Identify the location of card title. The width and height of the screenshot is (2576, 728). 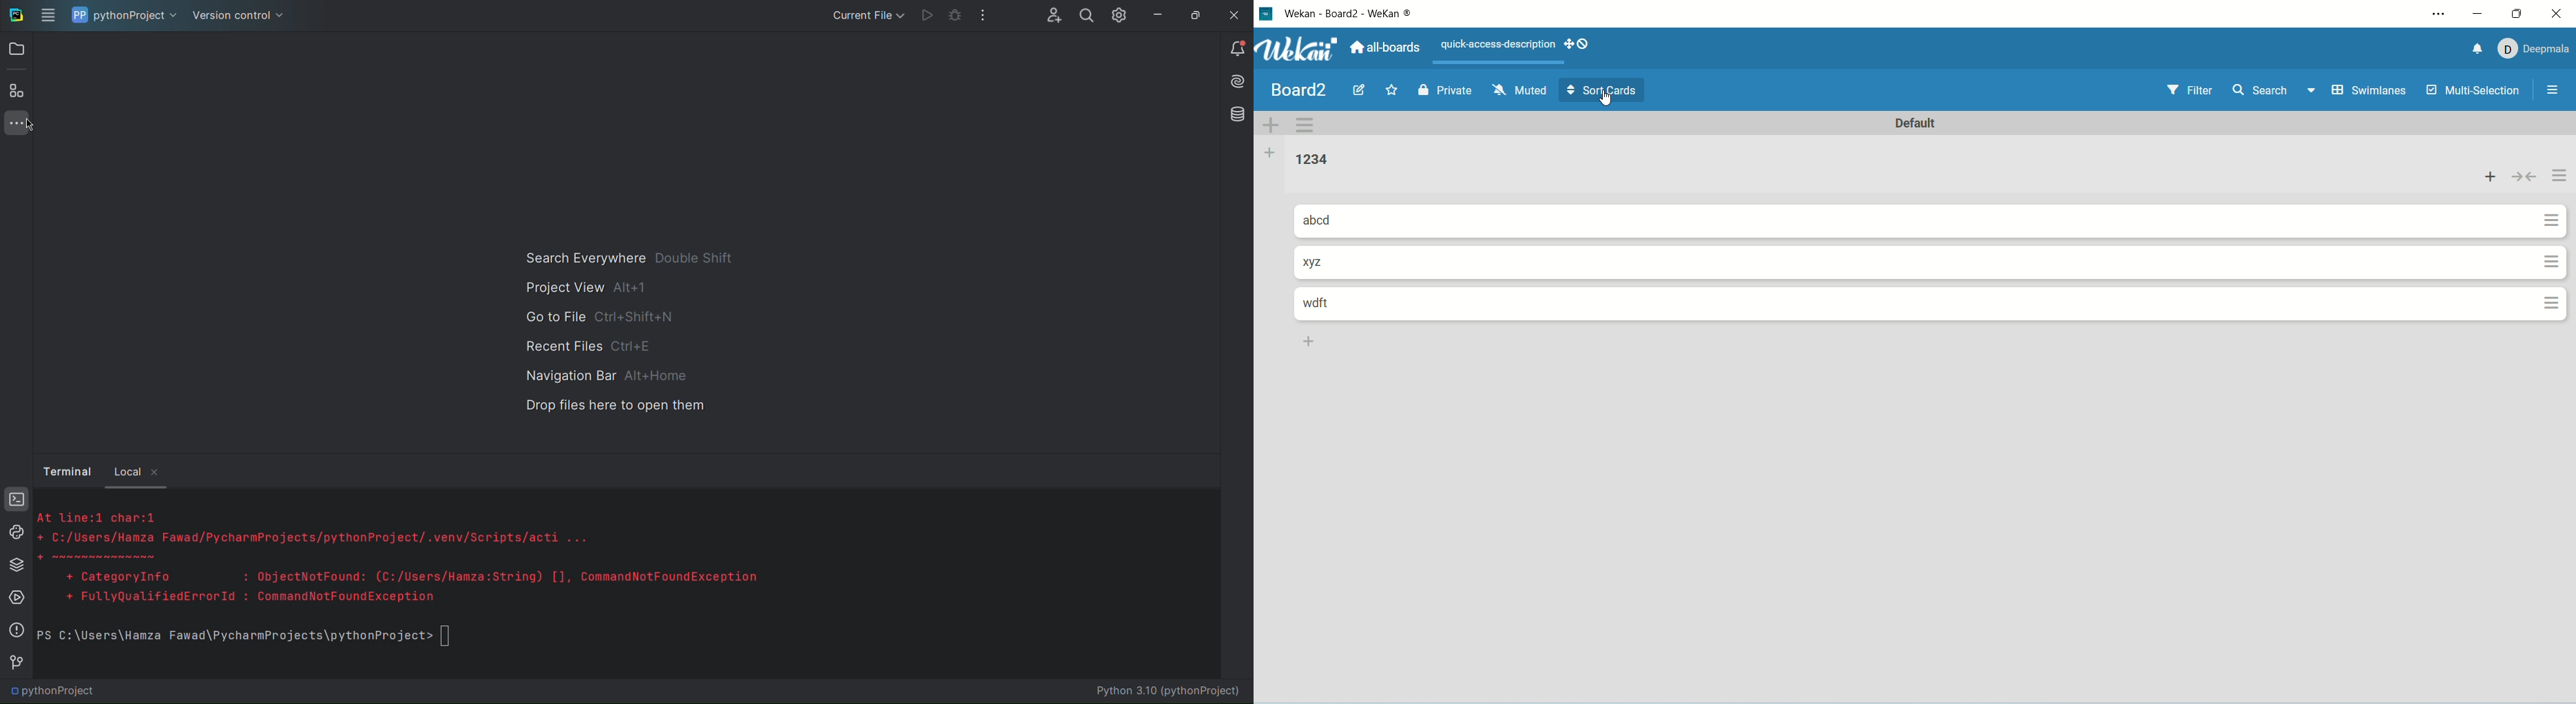
(1325, 220).